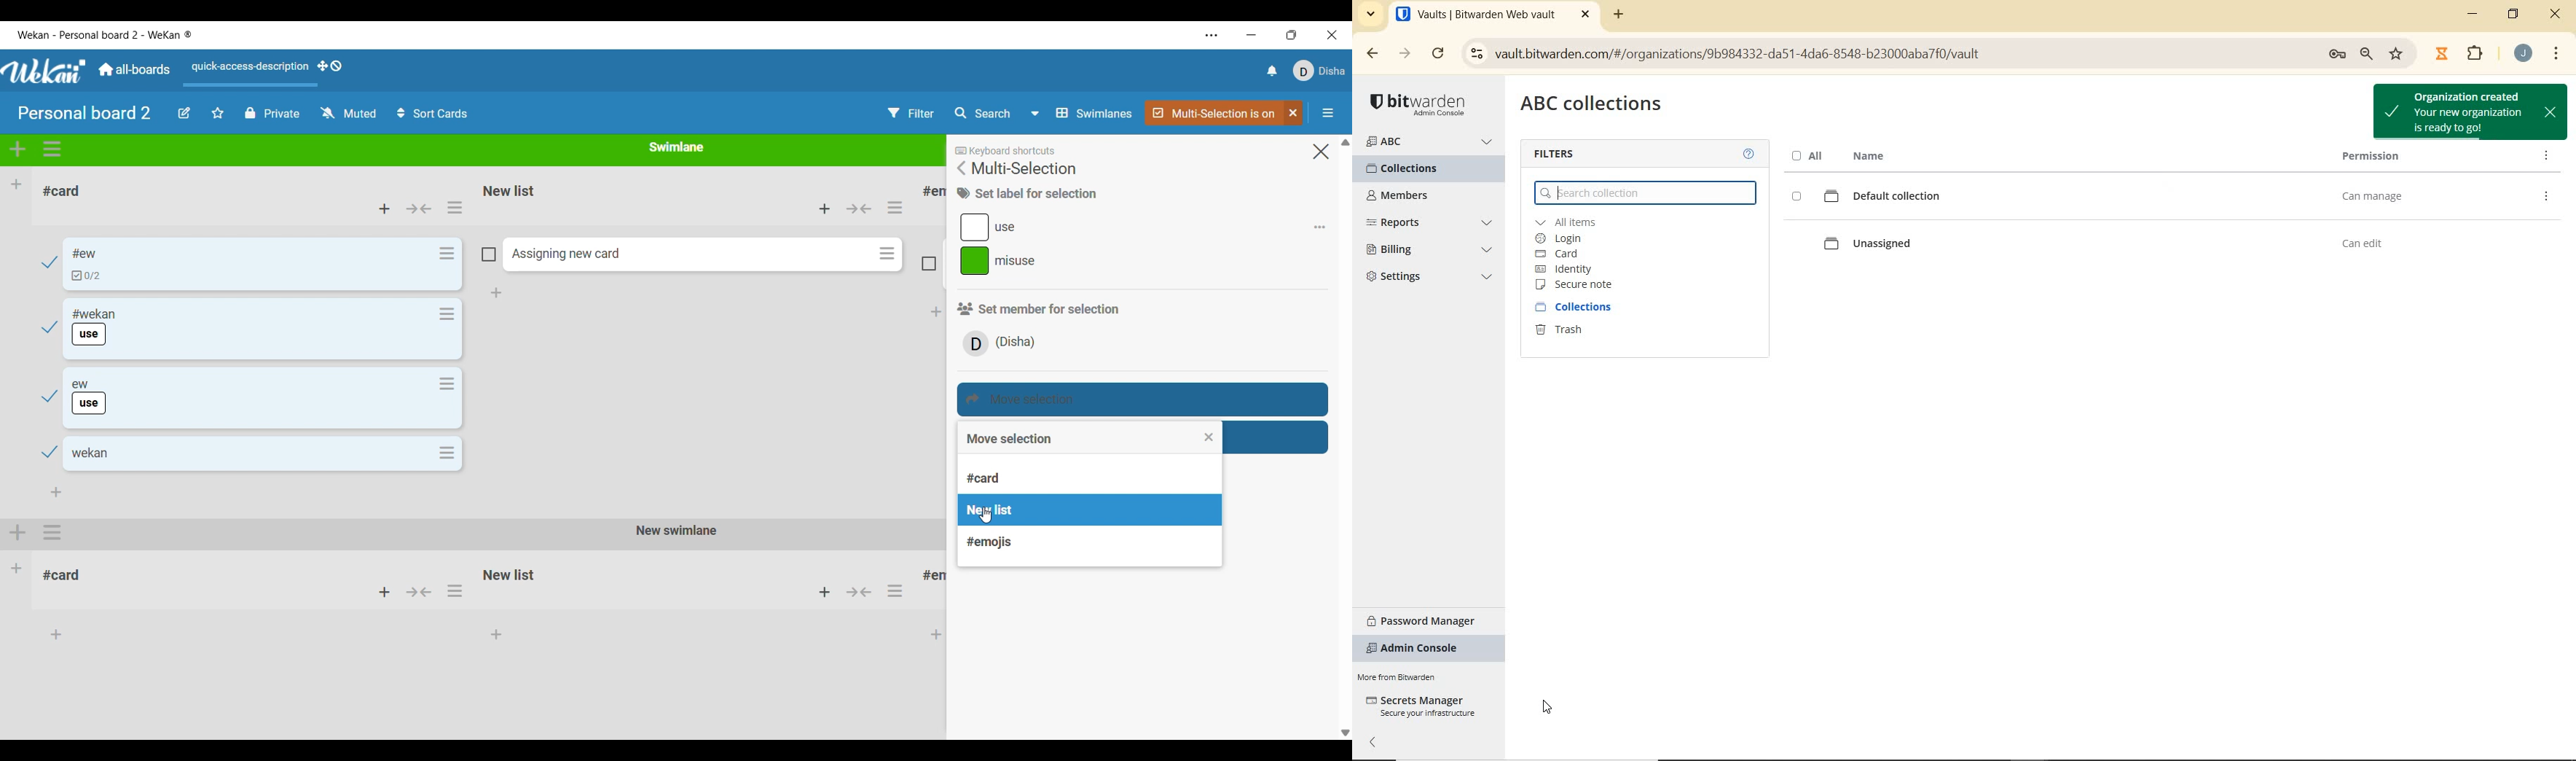 Image resolution: width=2576 pixels, height=784 pixels. I want to click on Current account, so click(1320, 70).